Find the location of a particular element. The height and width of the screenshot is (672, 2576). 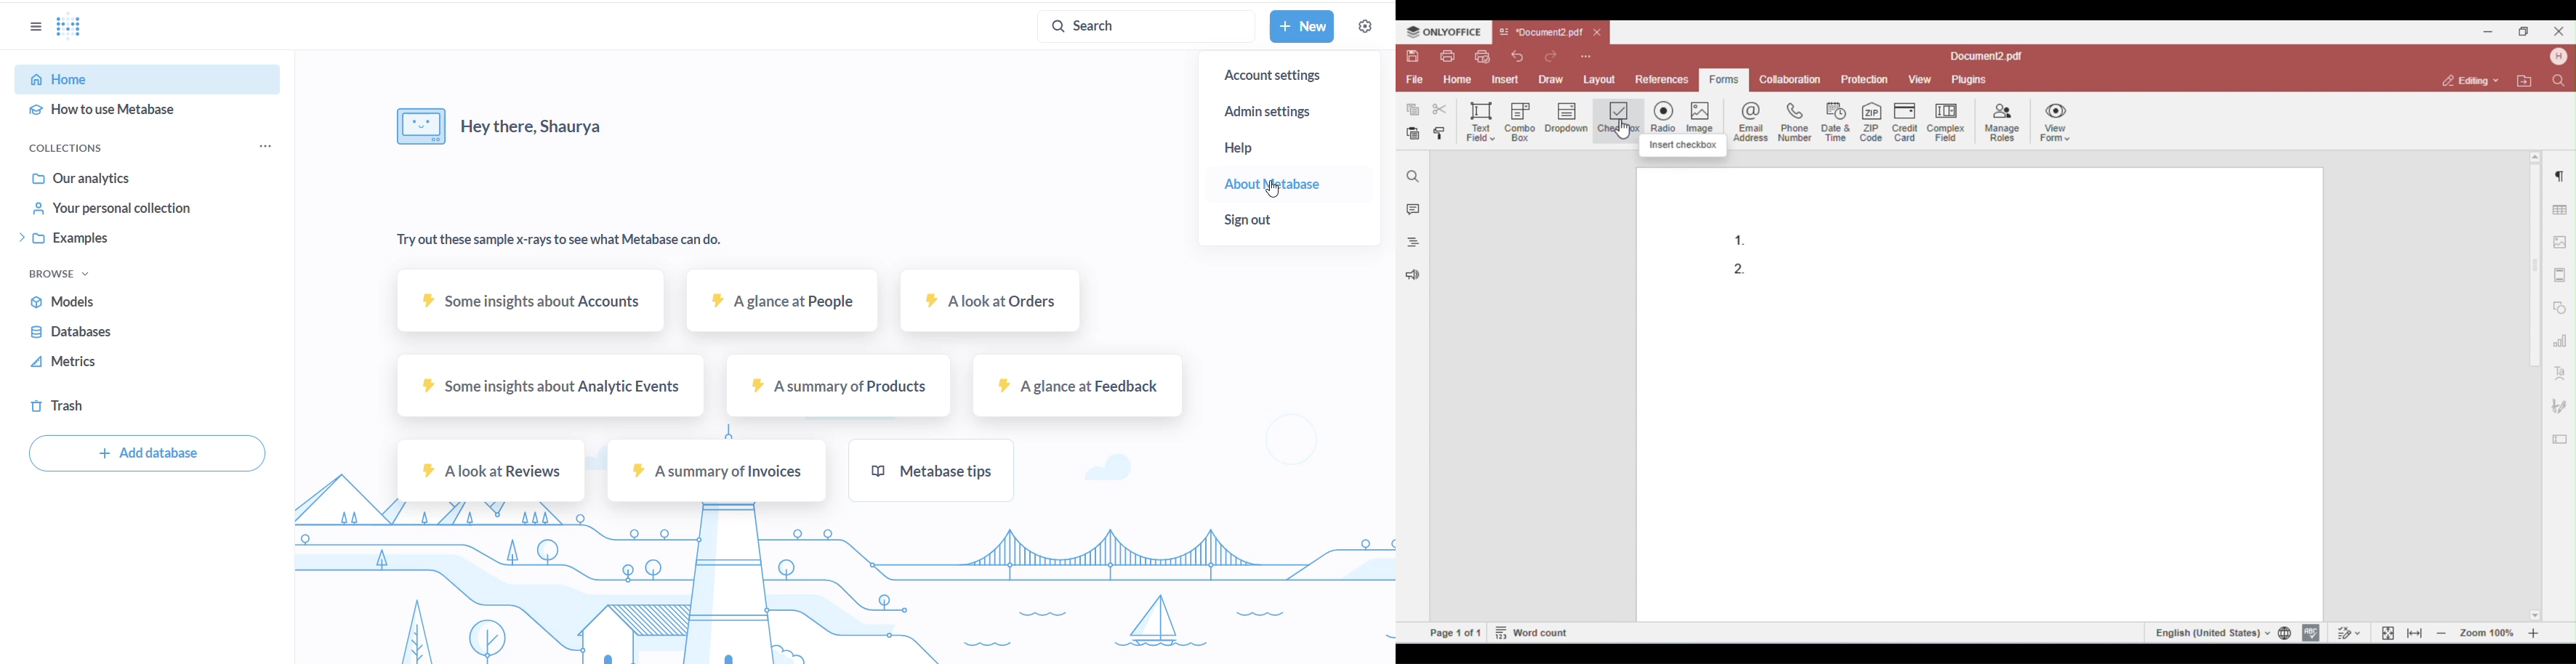

A summary of products is located at coordinates (836, 389).